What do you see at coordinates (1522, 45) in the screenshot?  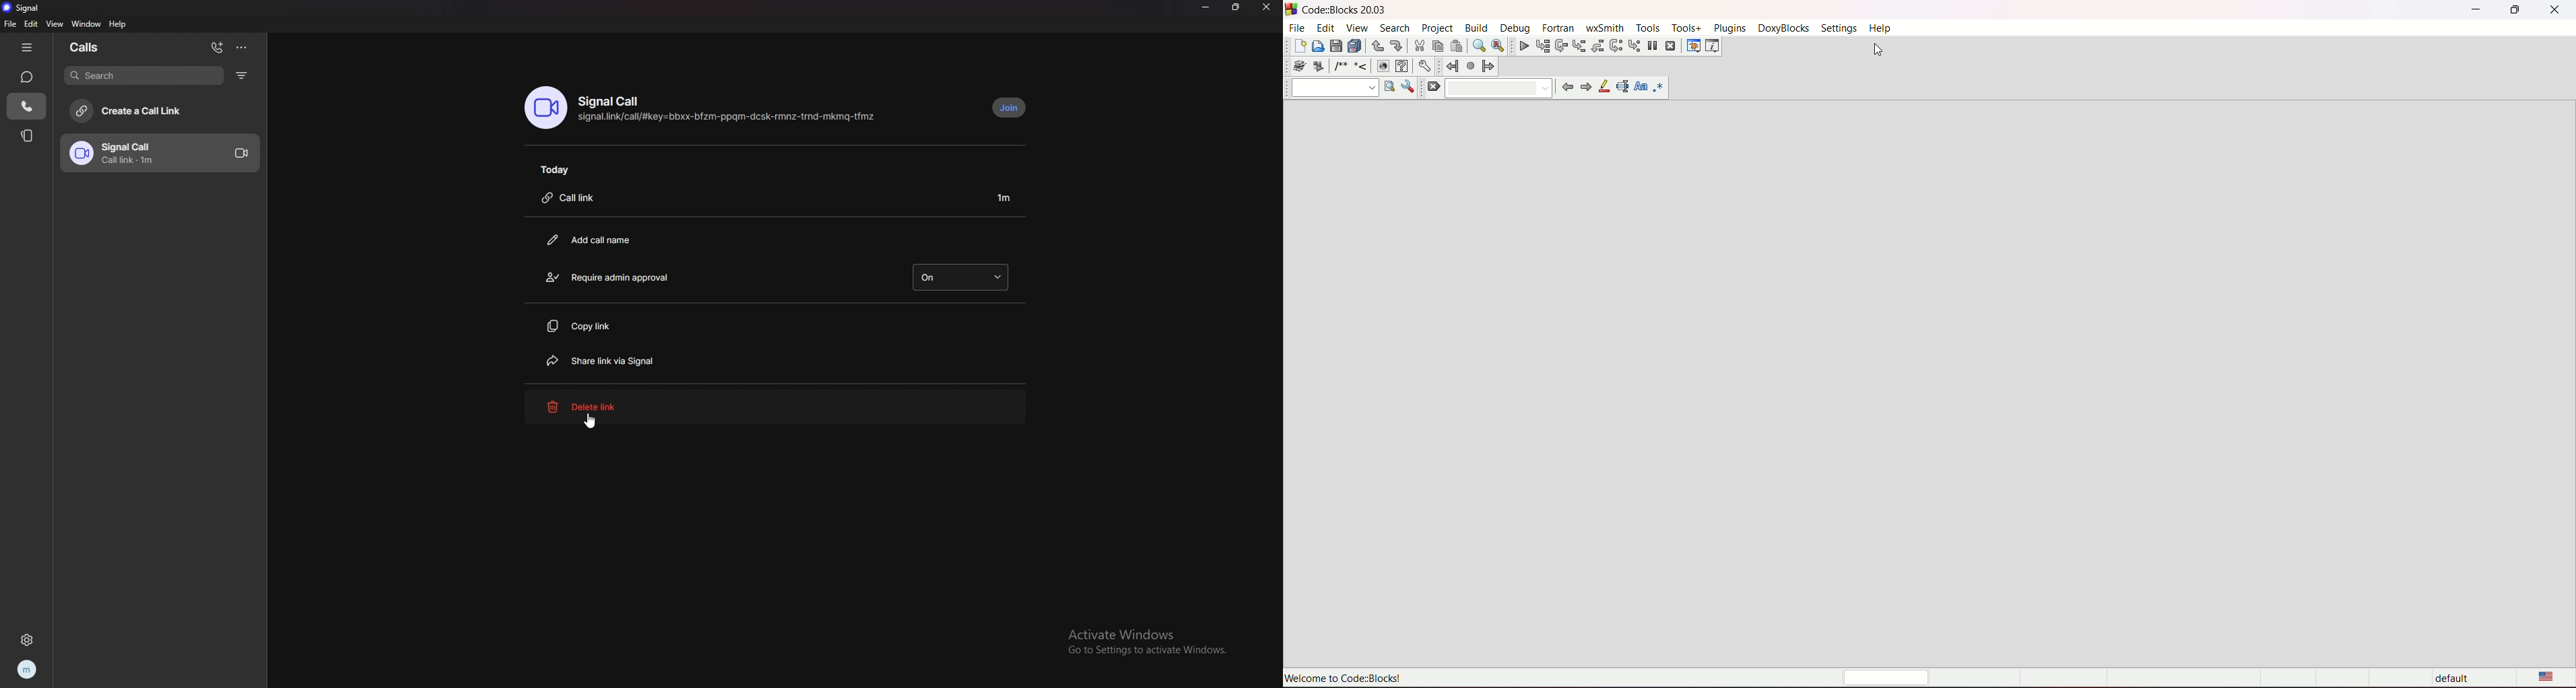 I see `debug` at bounding box center [1522, 45].